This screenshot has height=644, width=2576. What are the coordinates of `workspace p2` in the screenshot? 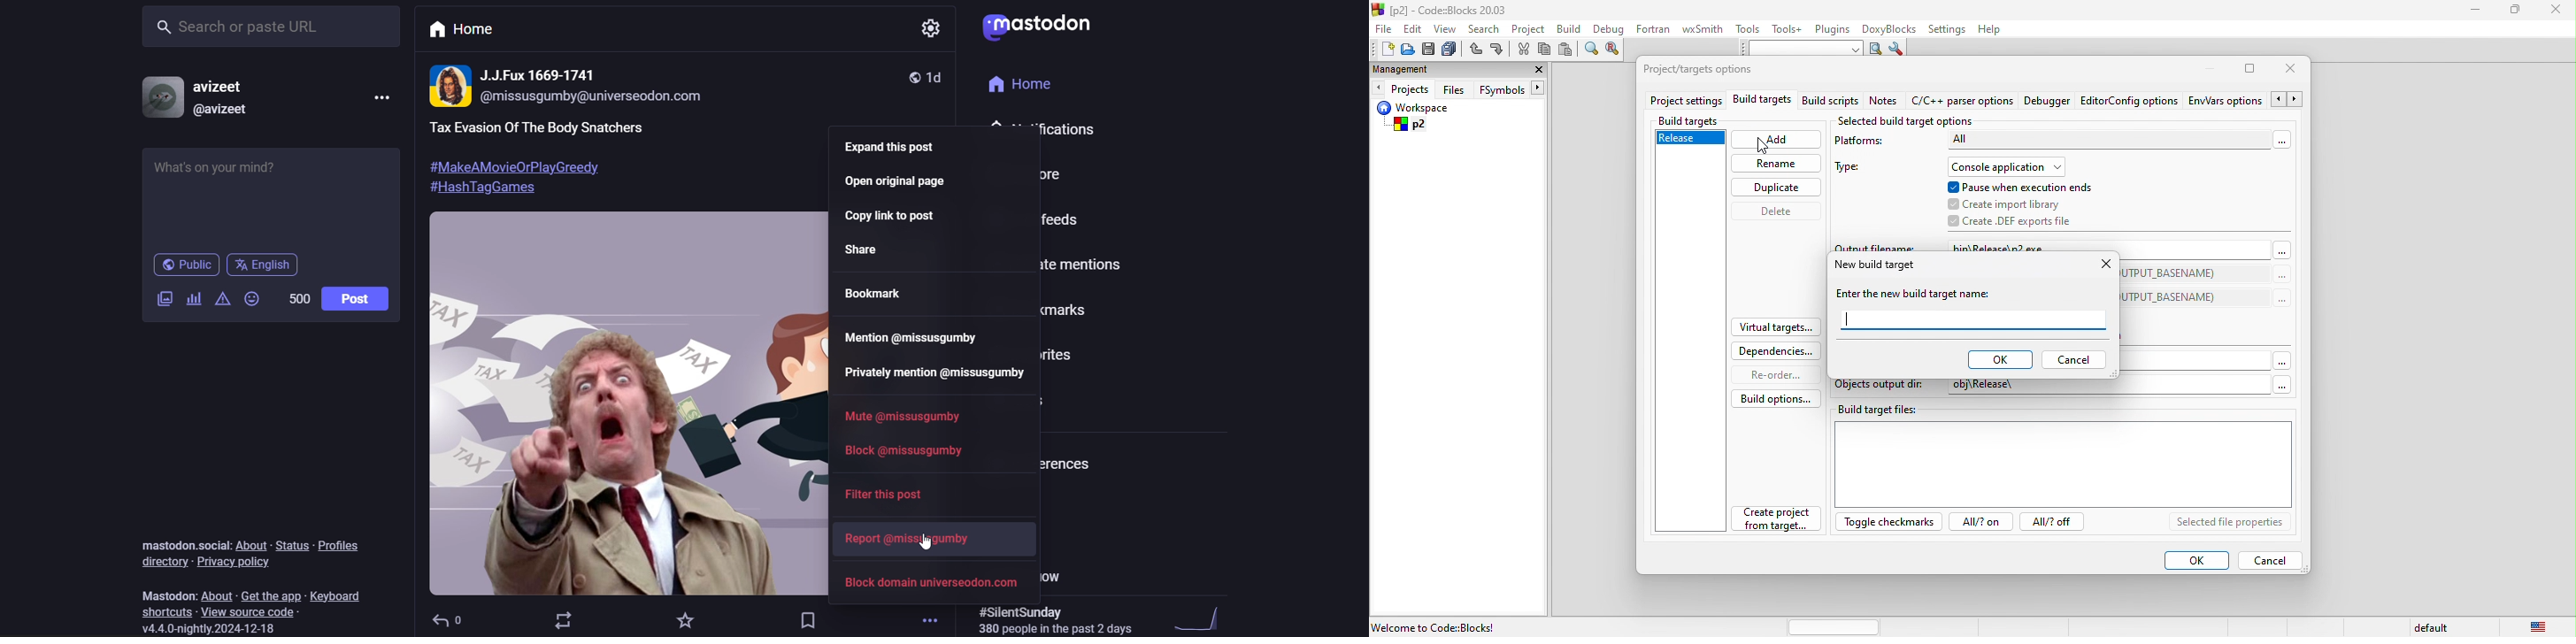 It's located at (1440, 118).